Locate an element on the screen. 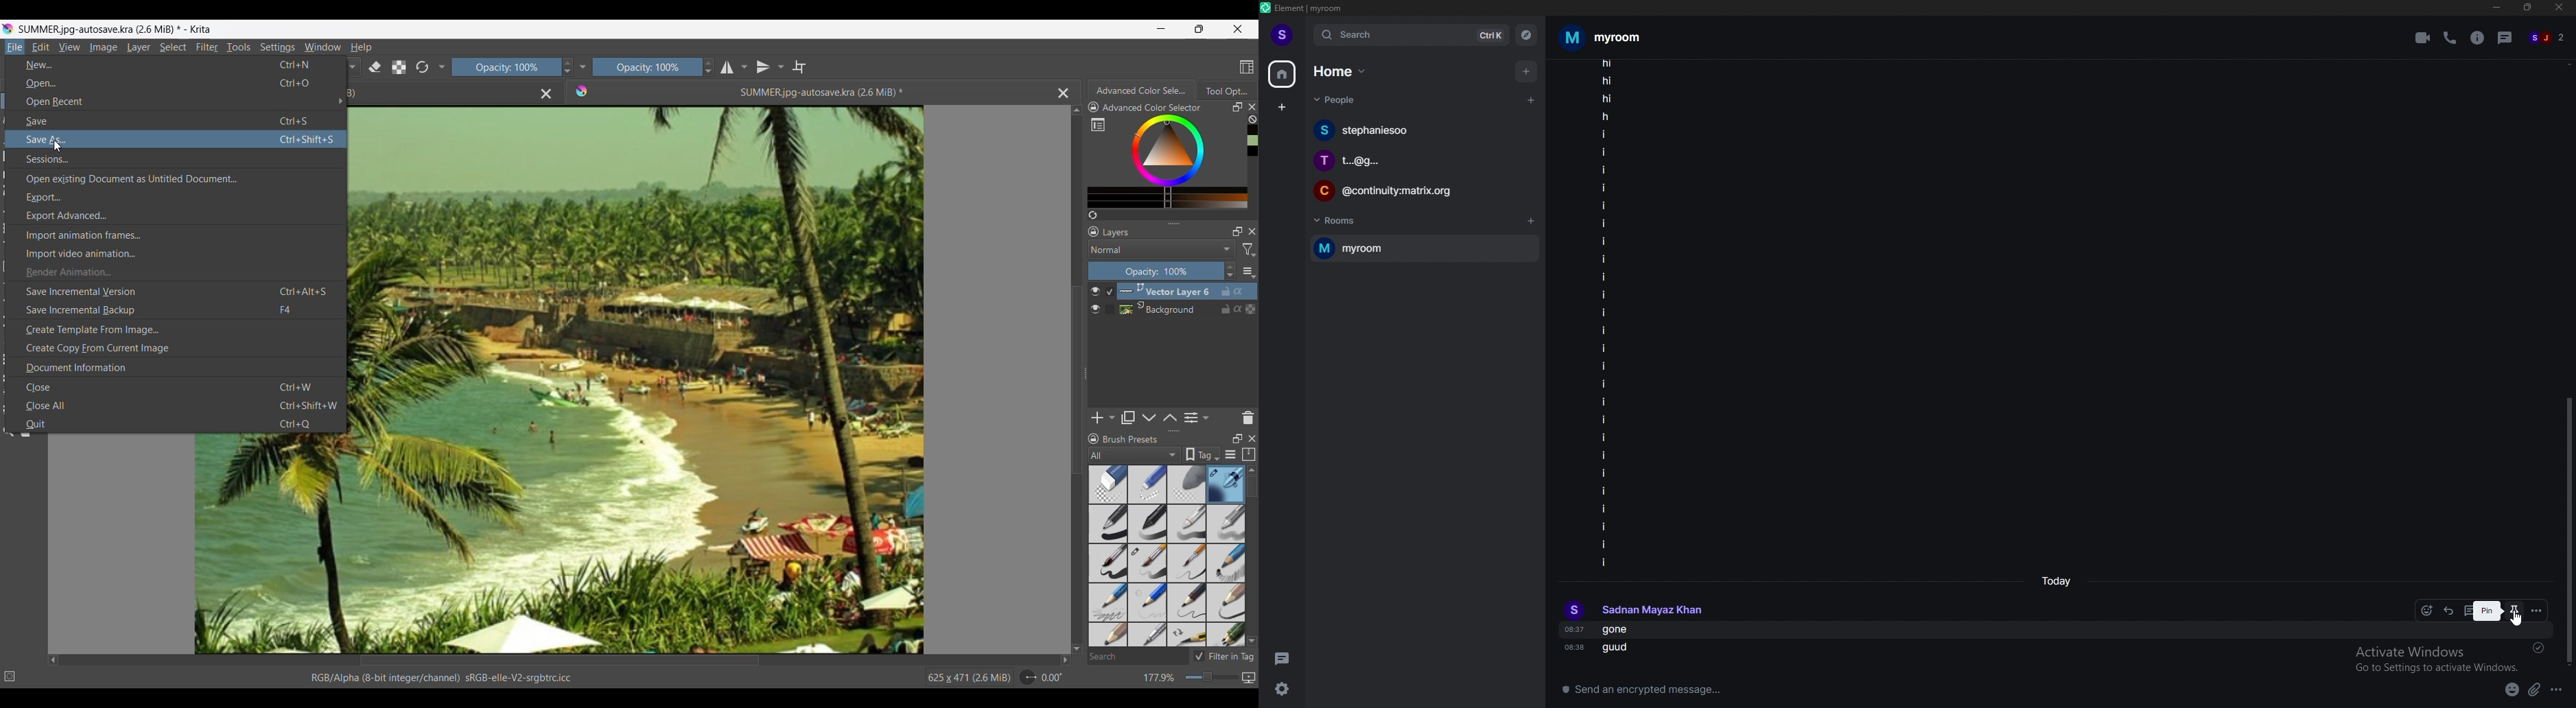 The width and height of the screenshot is (2576, 728). texts is located at coordinates (1621, 639).